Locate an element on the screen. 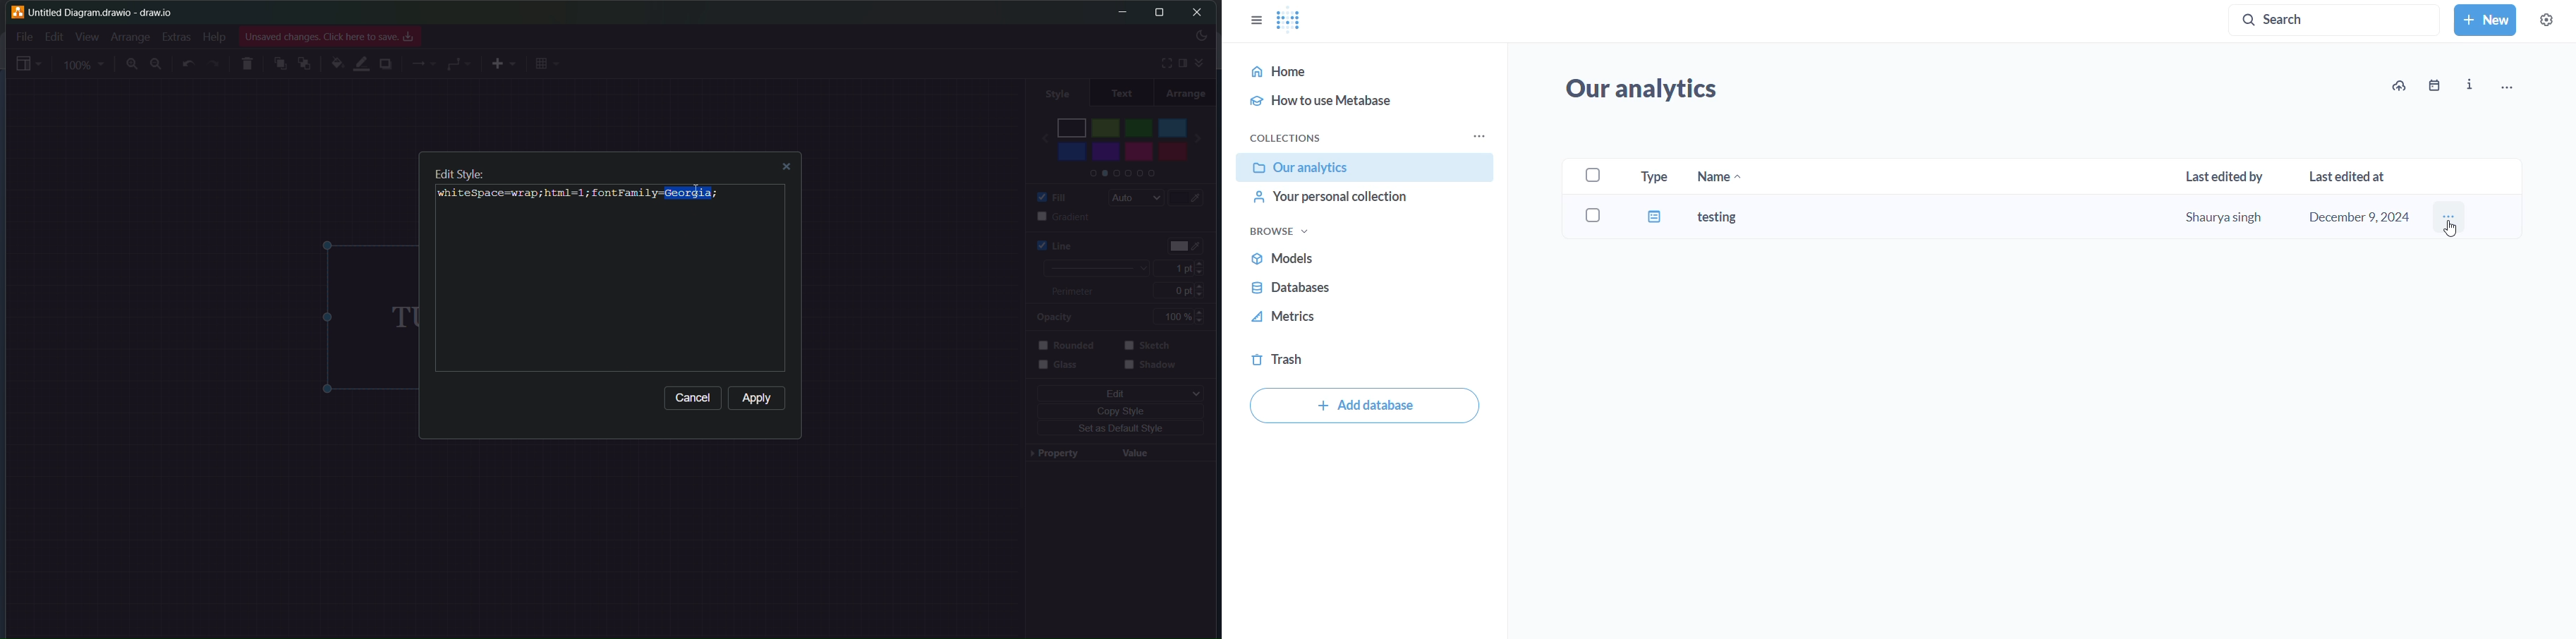 The image size is (2576, 644). back is located at coordinates (1039, 134).